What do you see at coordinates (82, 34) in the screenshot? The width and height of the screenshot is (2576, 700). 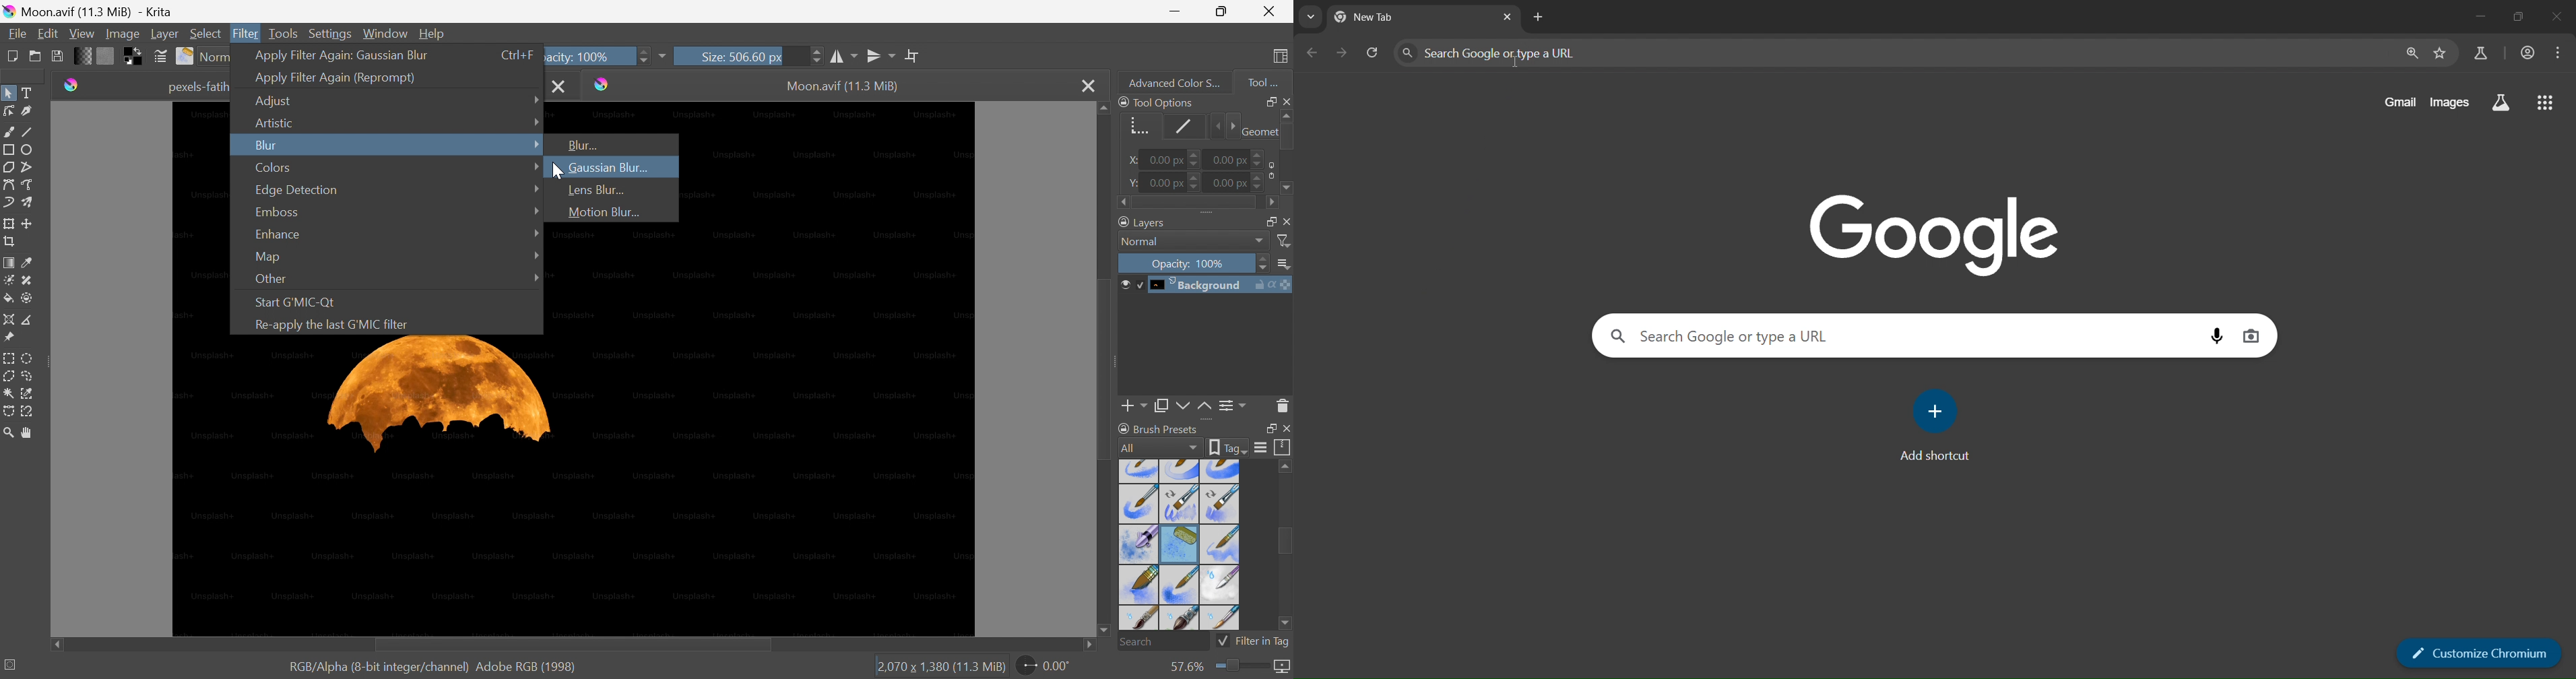 I see `View` at bounding box center [82, 34].